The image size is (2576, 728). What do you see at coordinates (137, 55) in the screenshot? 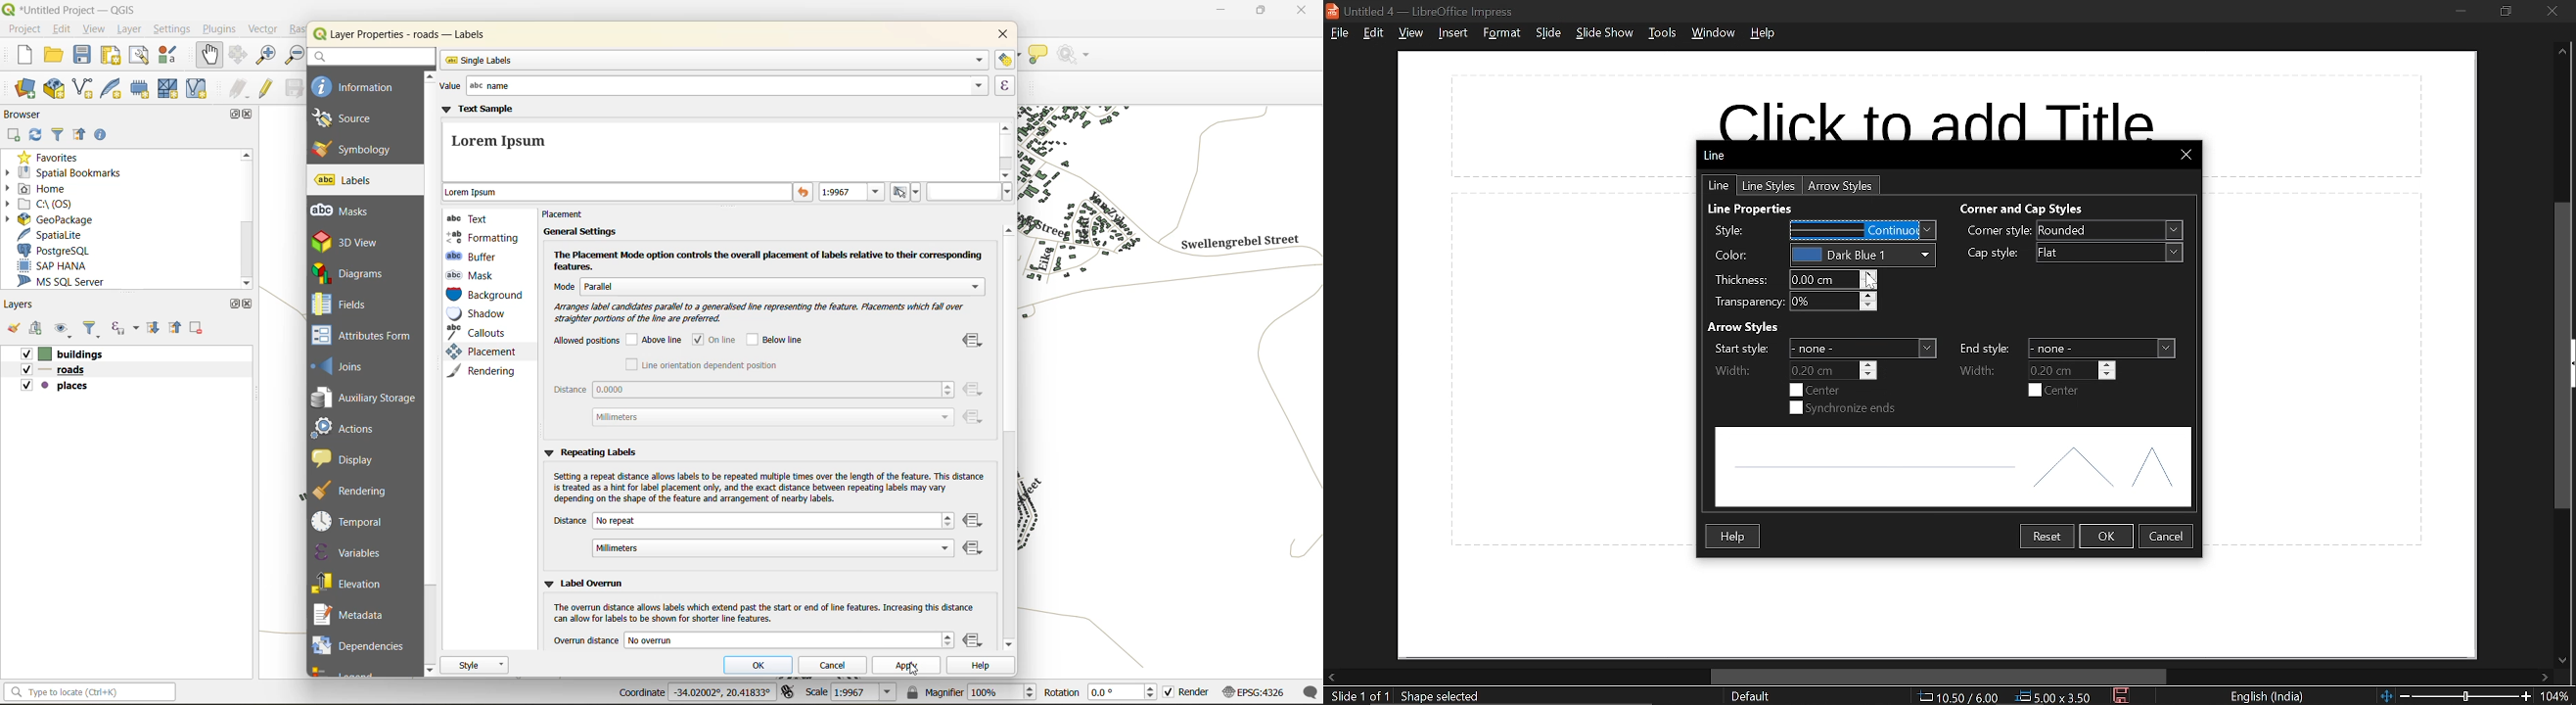
I see `show layout` at bounding box center [137, 55].